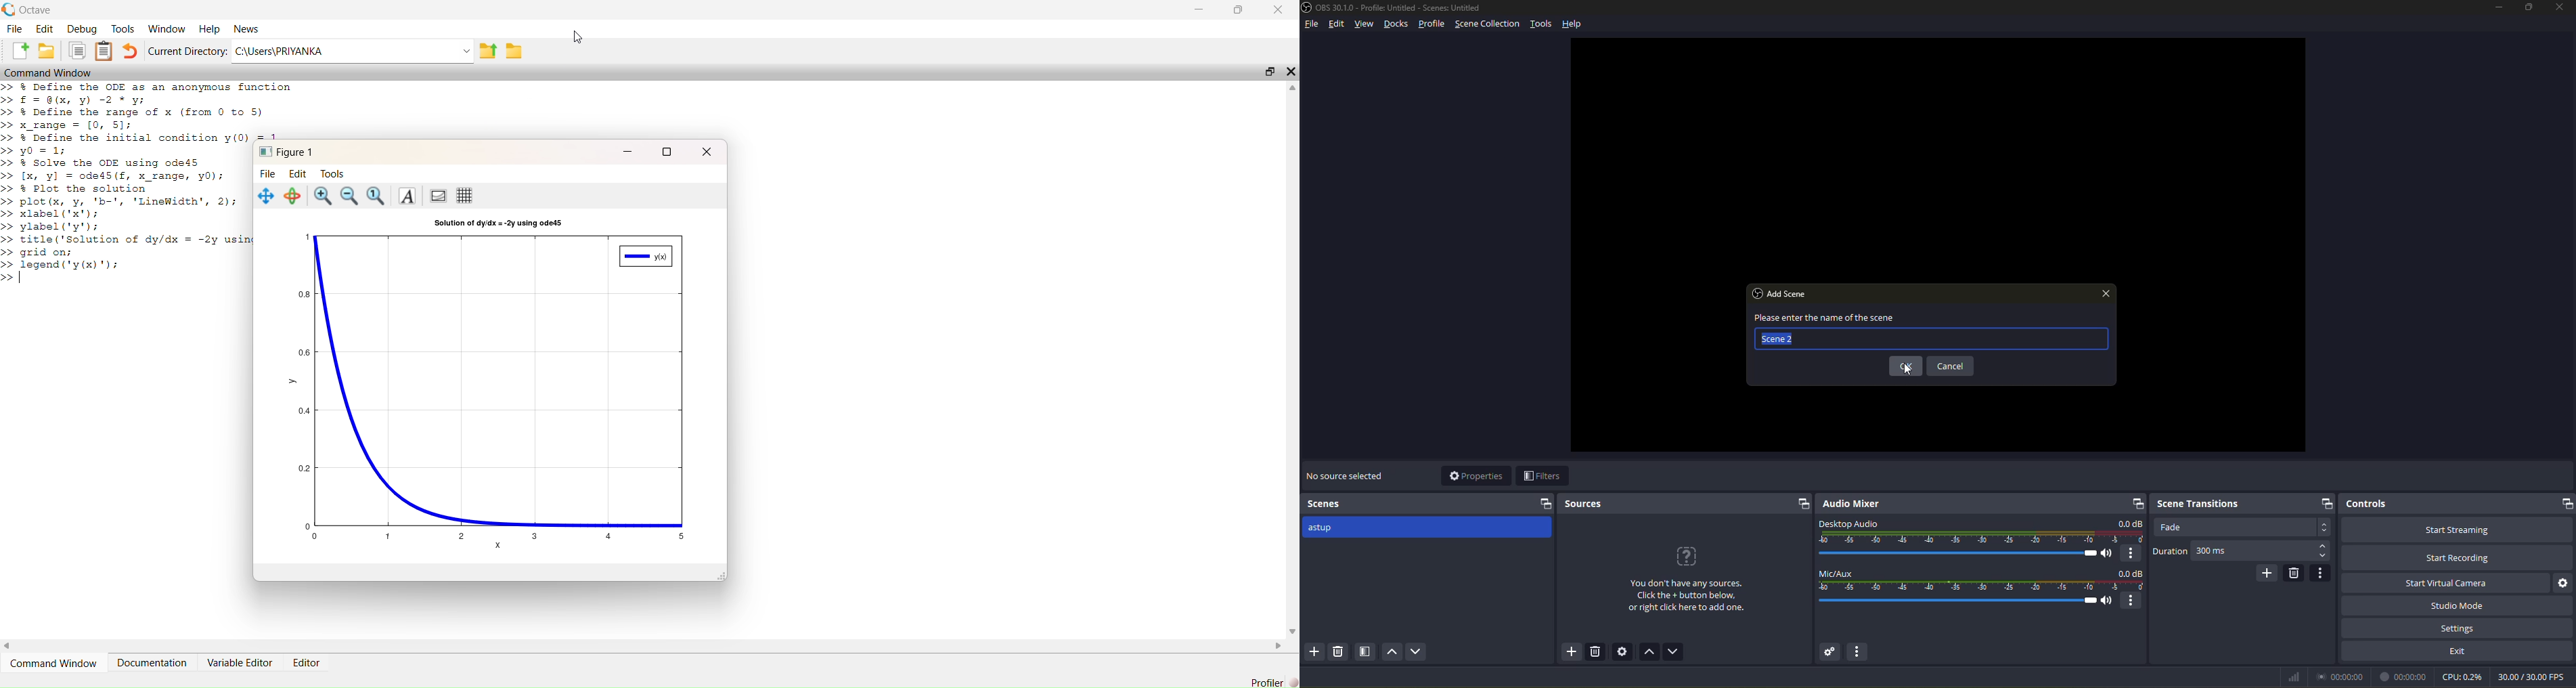 The height and width of the screenshot is (700, 2576). What do you see at coordinates (2322, 572) in the screenshot?
I see `transition properties` at bounding box center [2322, 572].